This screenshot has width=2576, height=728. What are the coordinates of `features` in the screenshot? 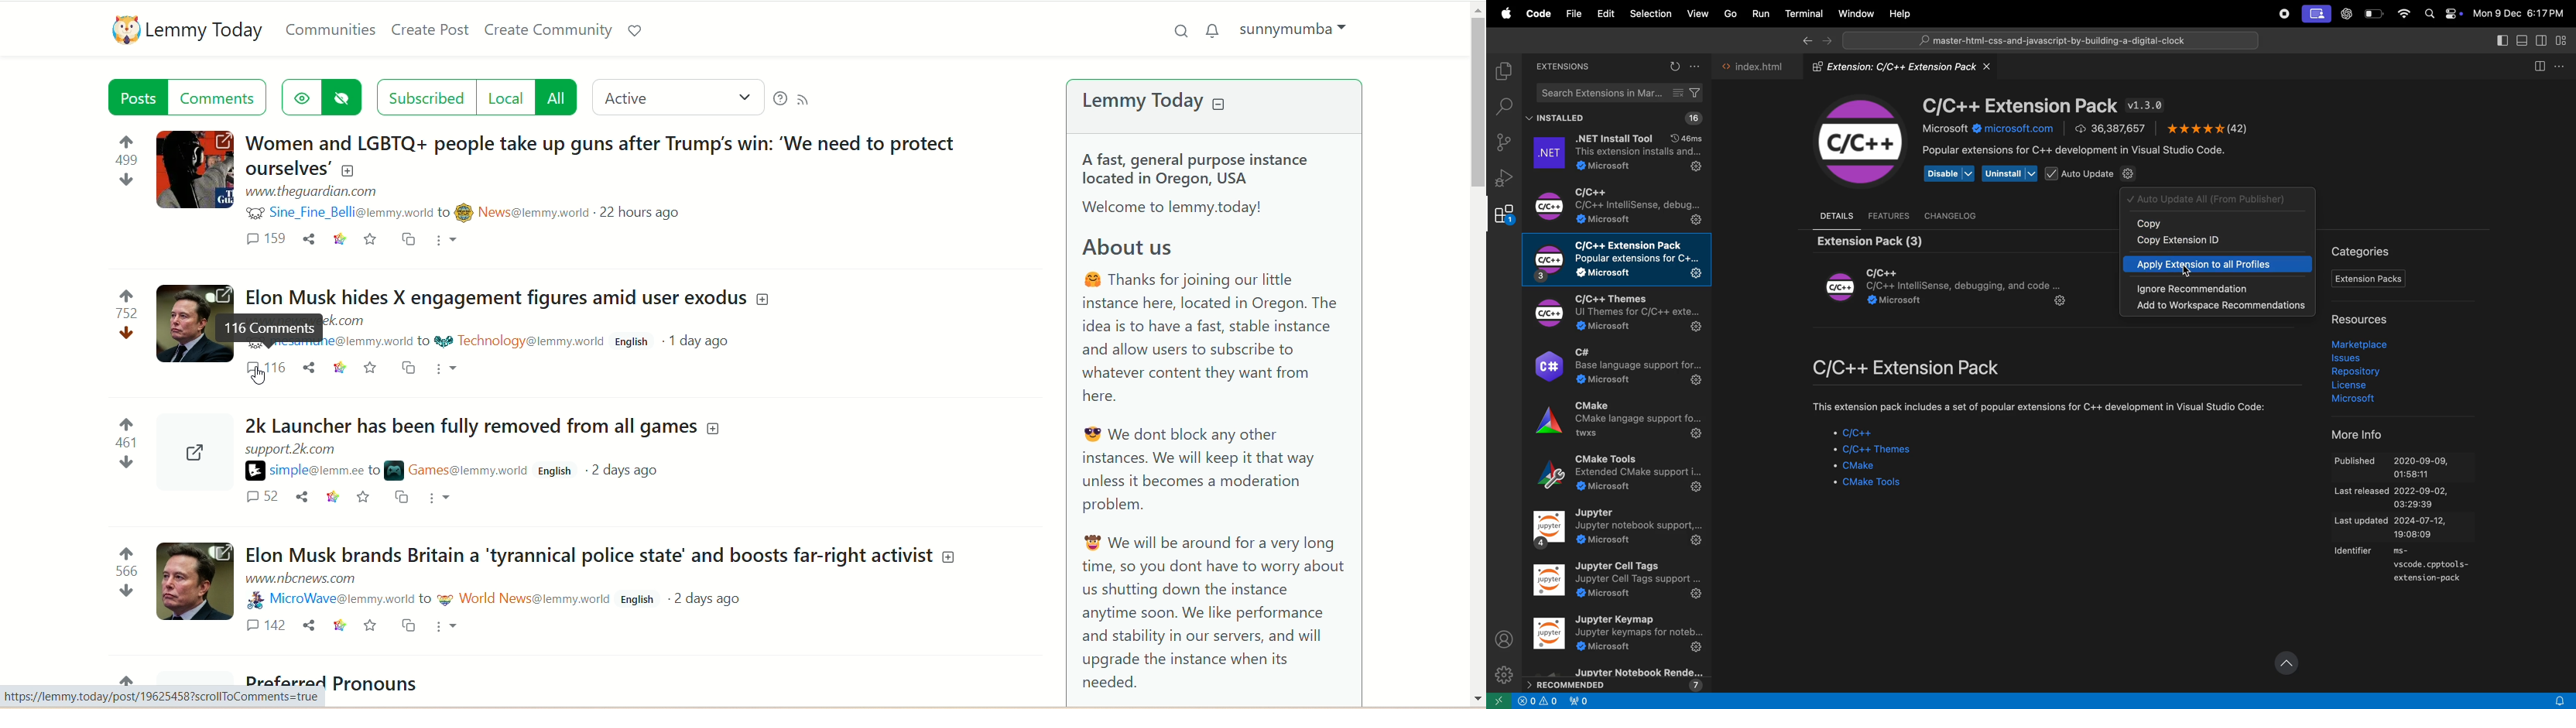 It's located at (1890, 215).